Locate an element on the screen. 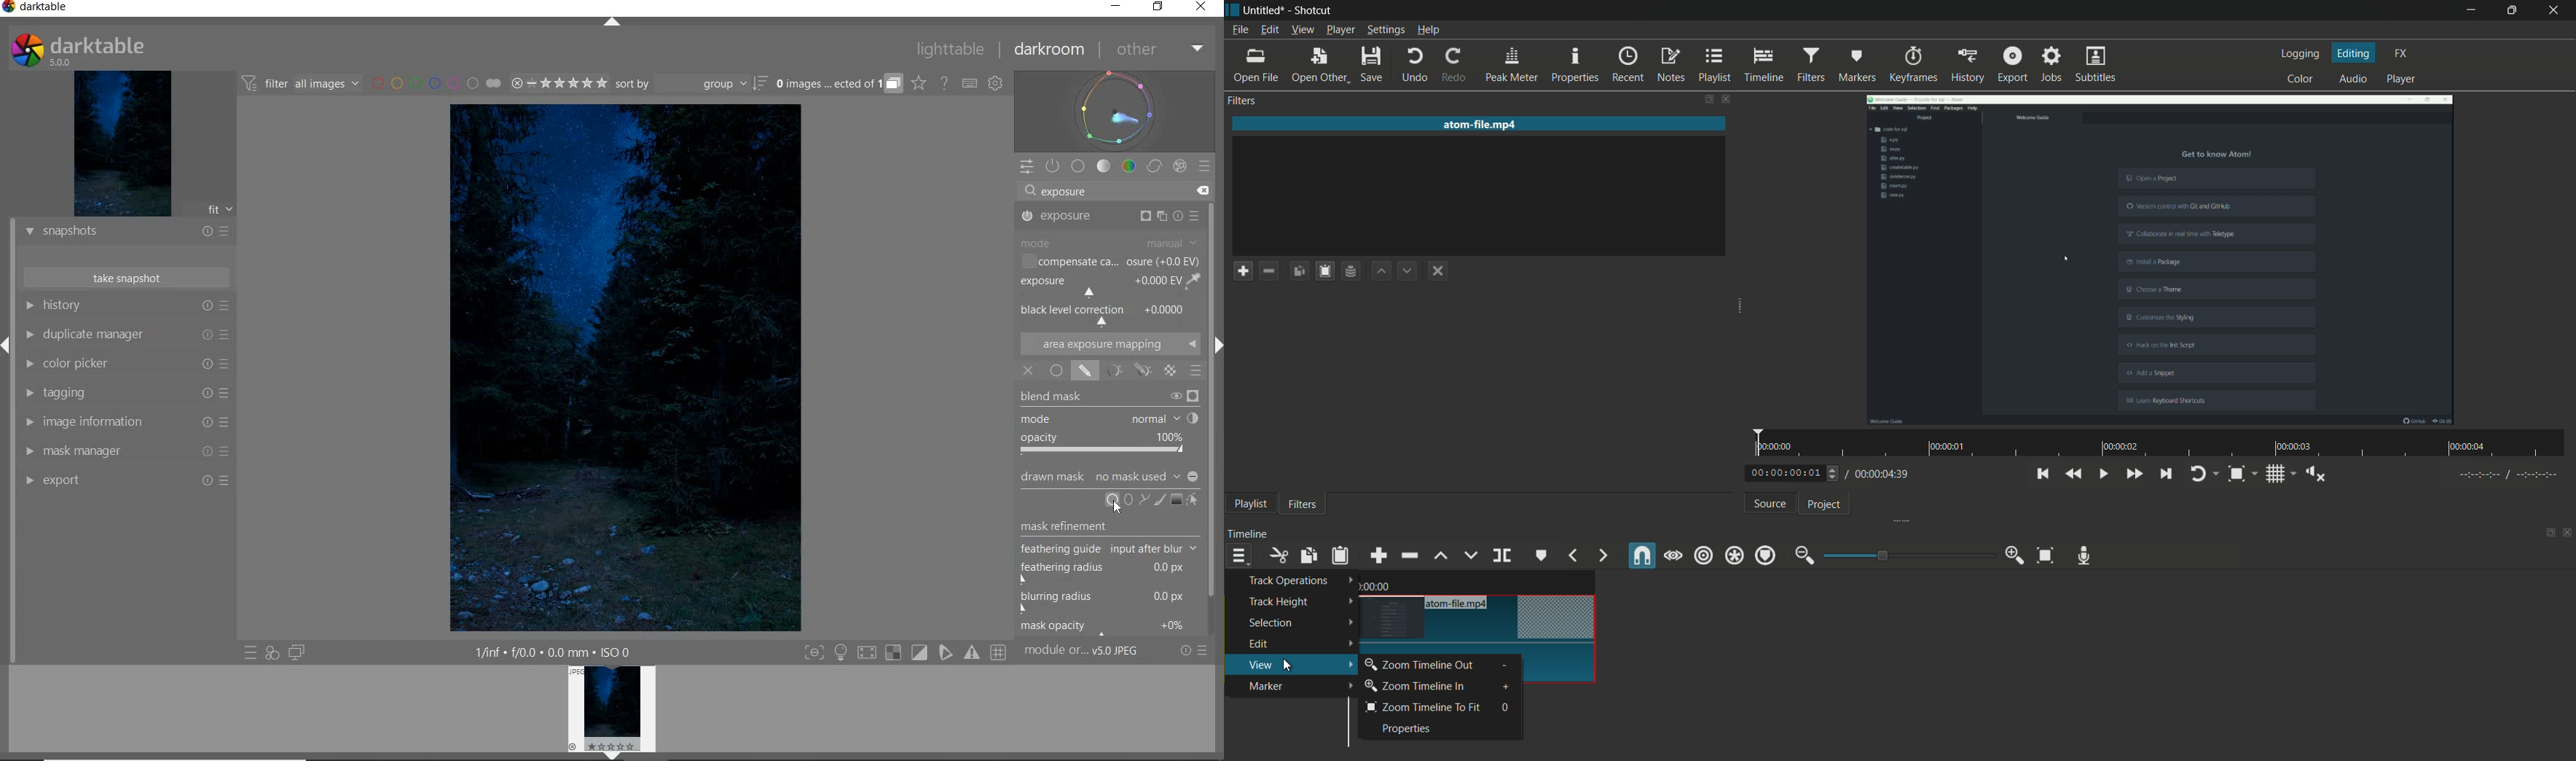 The image size is (2576, 784). WAVEFORM is located at coordinates (1114, 111).